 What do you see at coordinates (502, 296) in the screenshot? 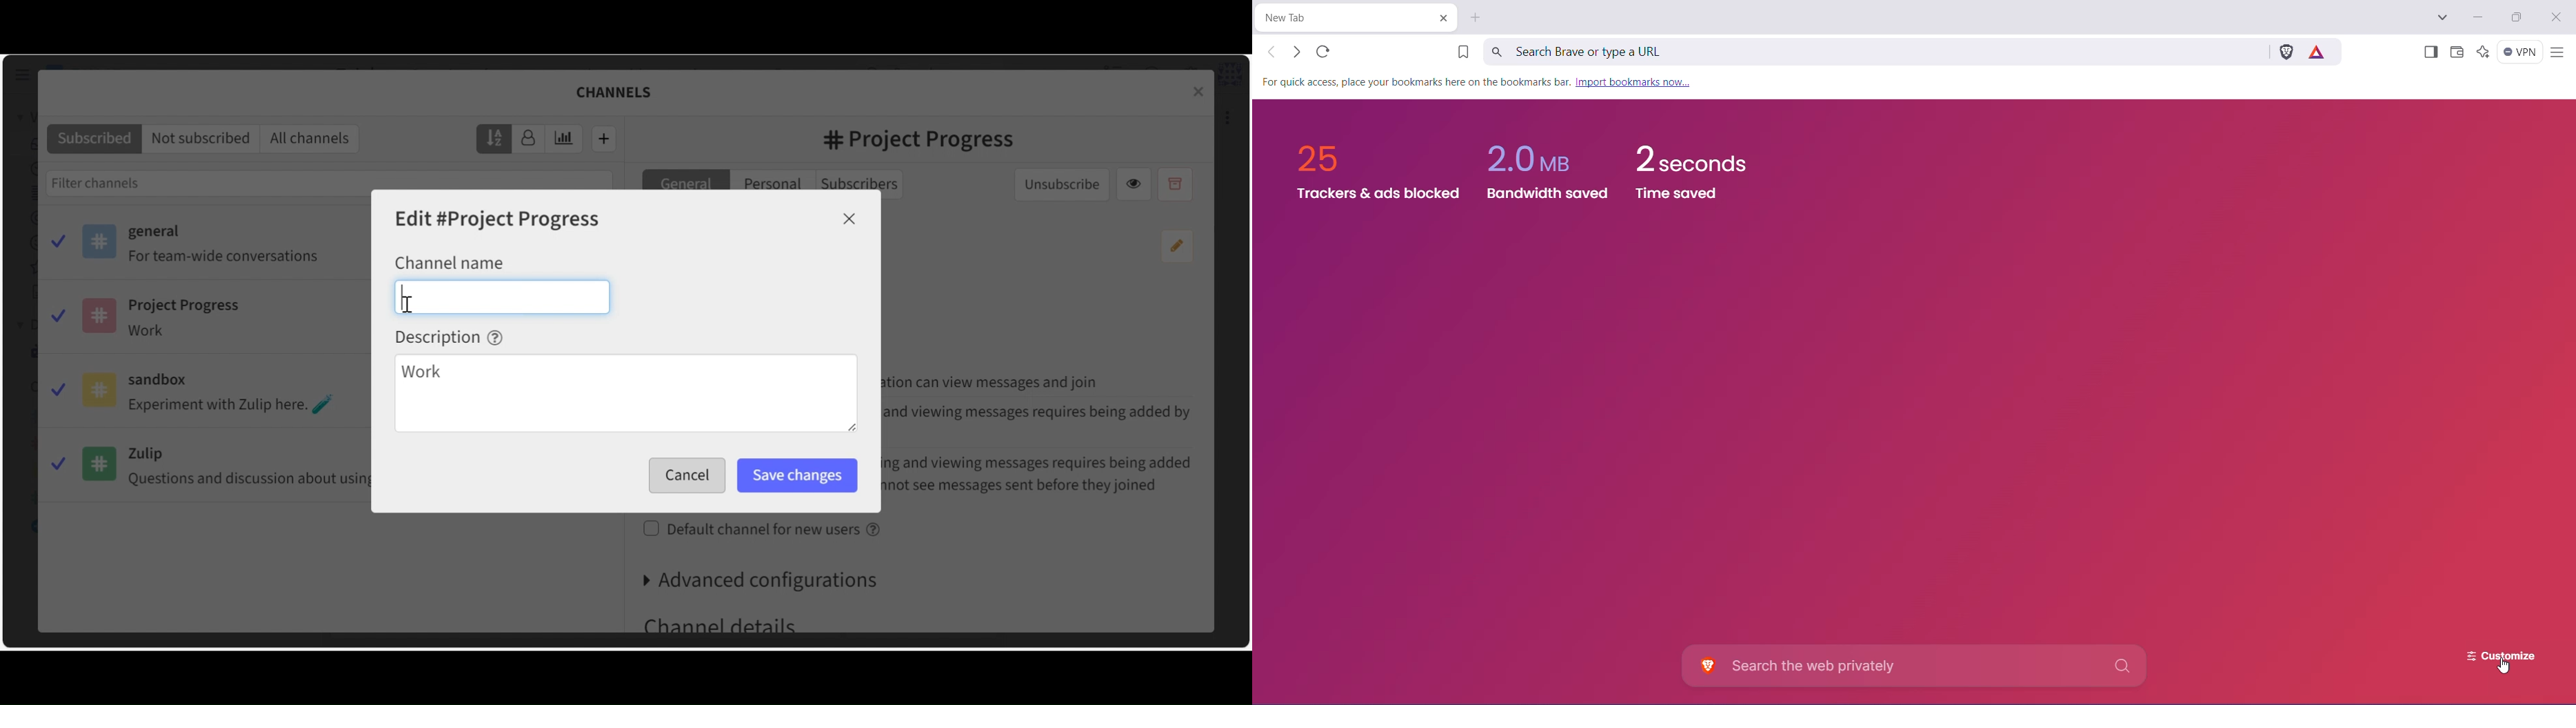
I see `Channel name Field` at bounding box center [502, 296].